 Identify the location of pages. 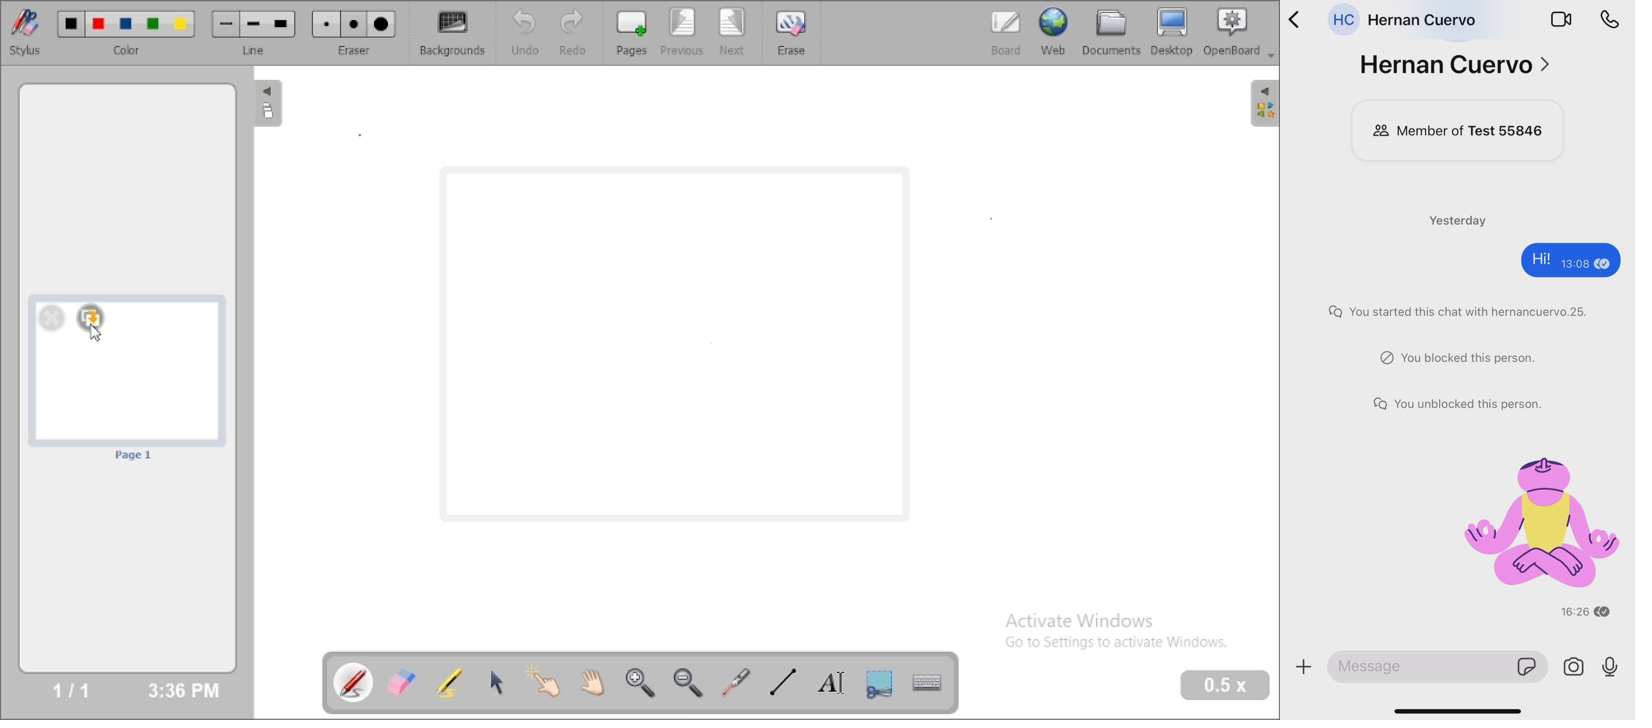
(632, 32).